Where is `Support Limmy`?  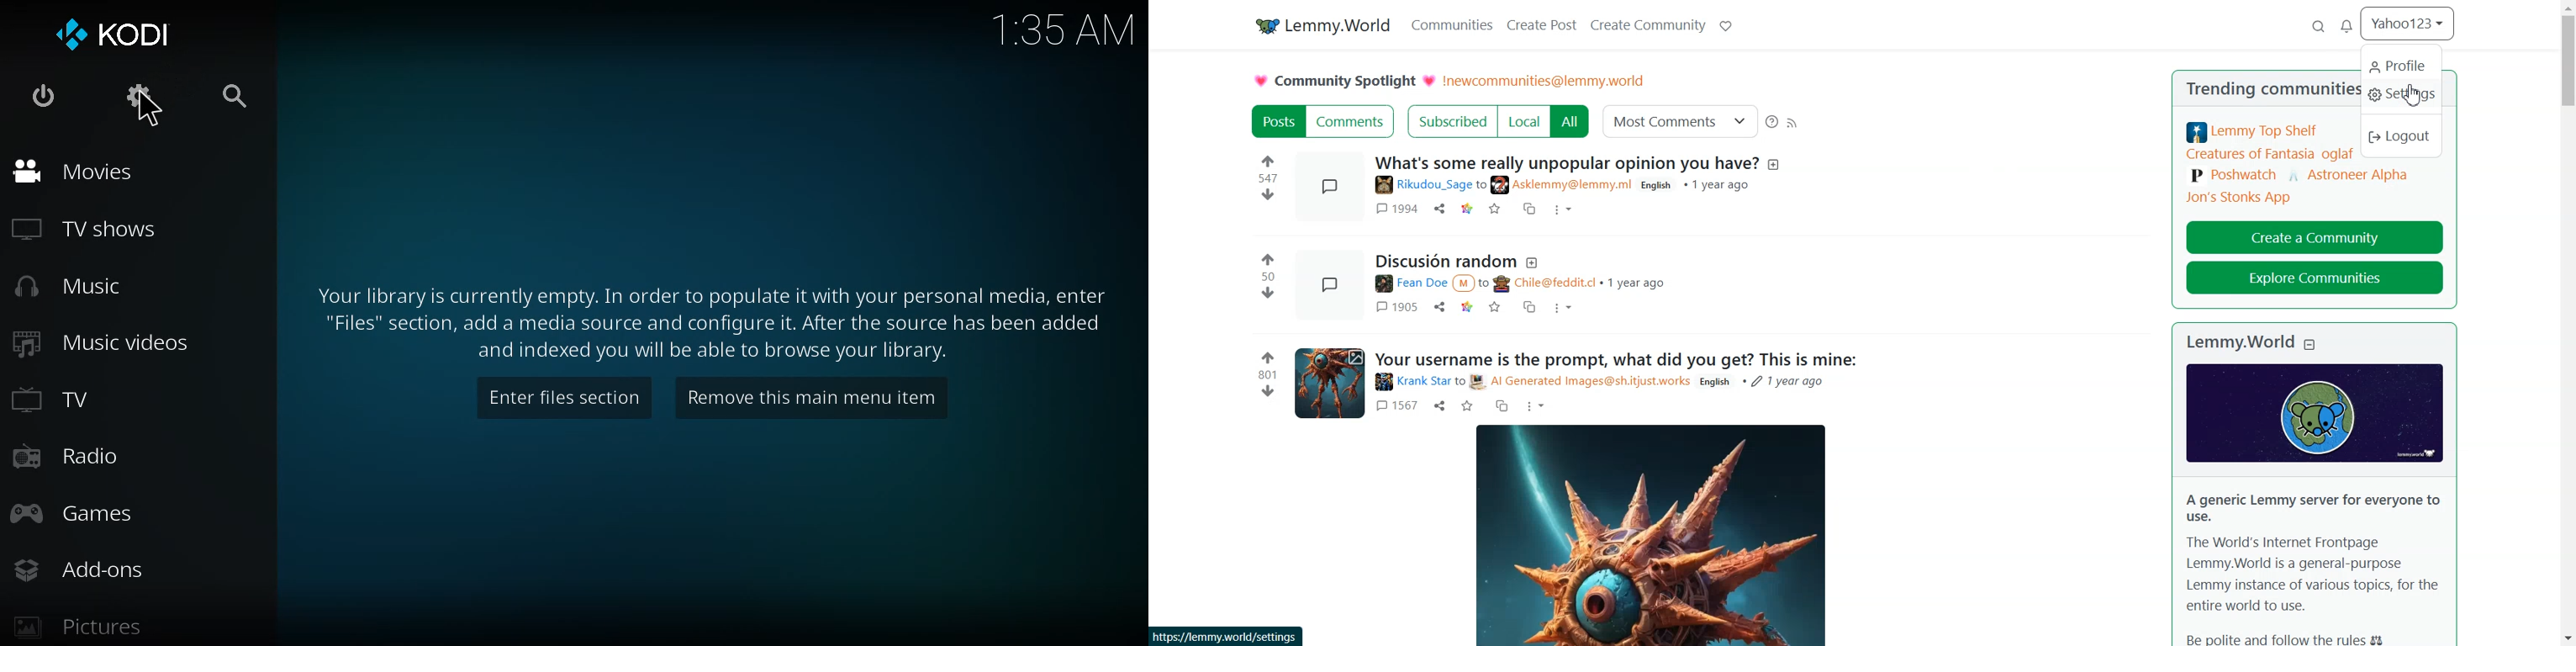
Support Limmy is located at coordinates (1725, 25).